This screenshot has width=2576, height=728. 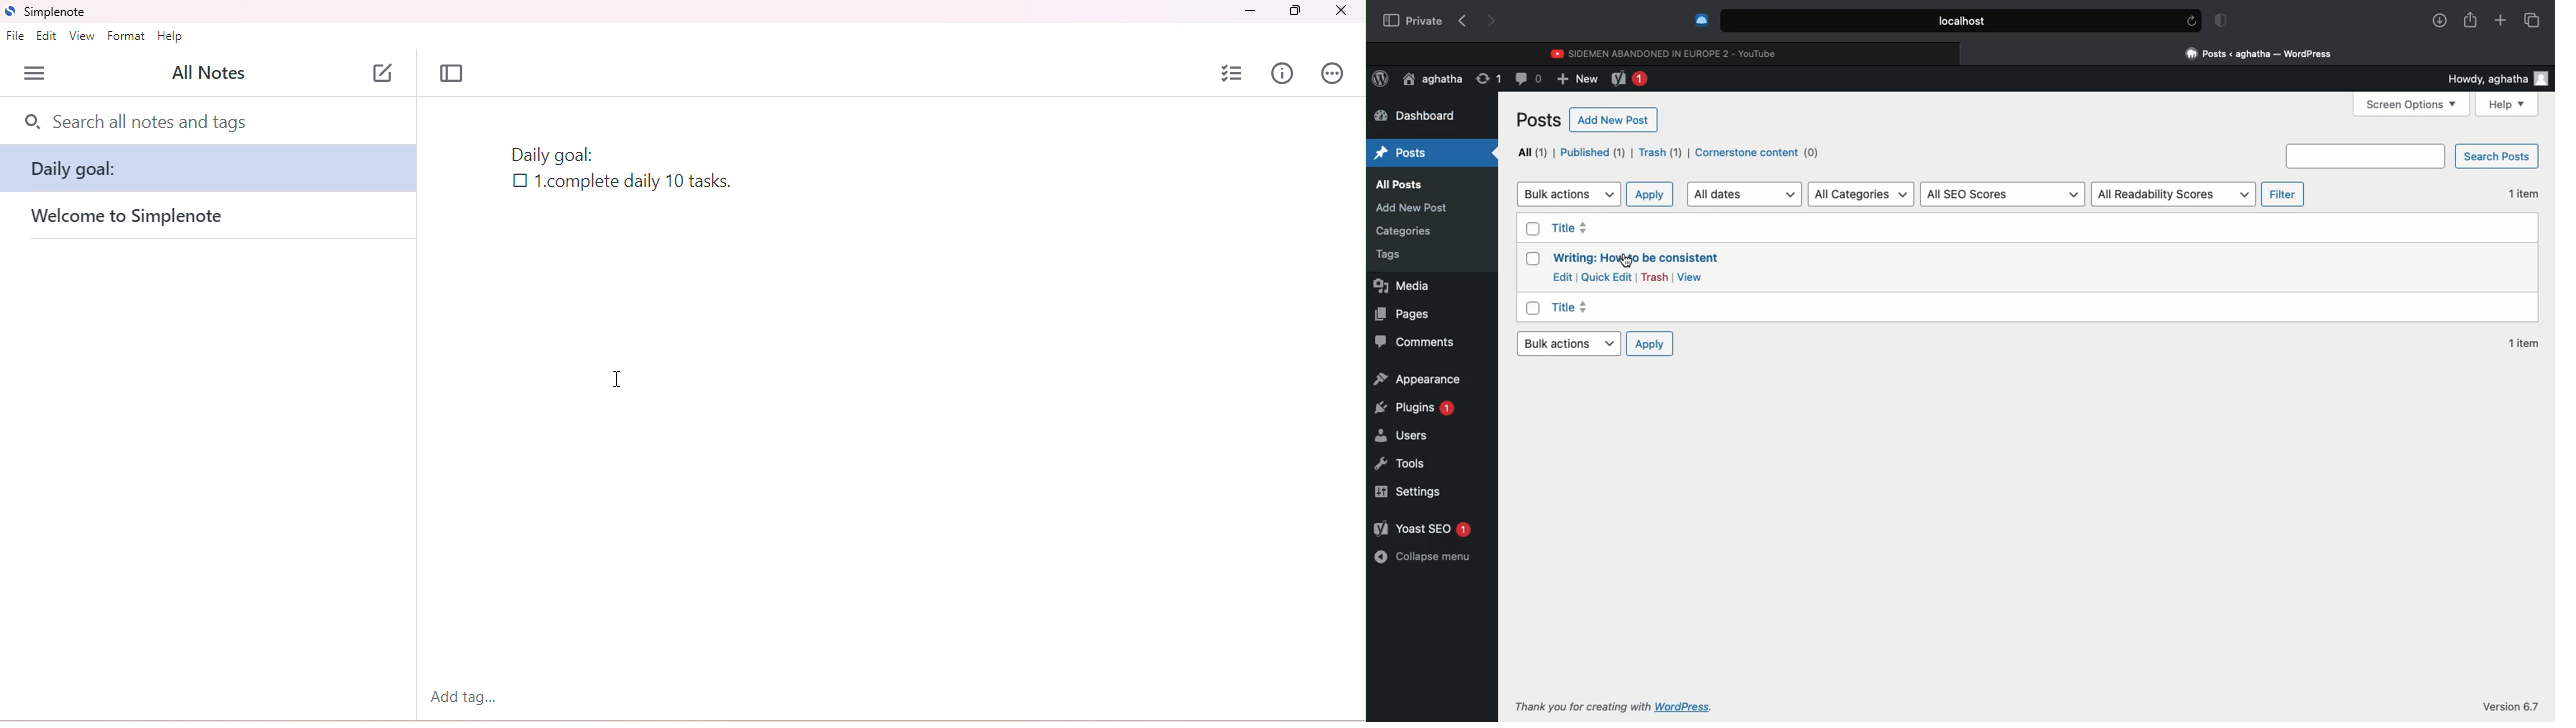 I want to click on menu, so click(x=35, y=73).